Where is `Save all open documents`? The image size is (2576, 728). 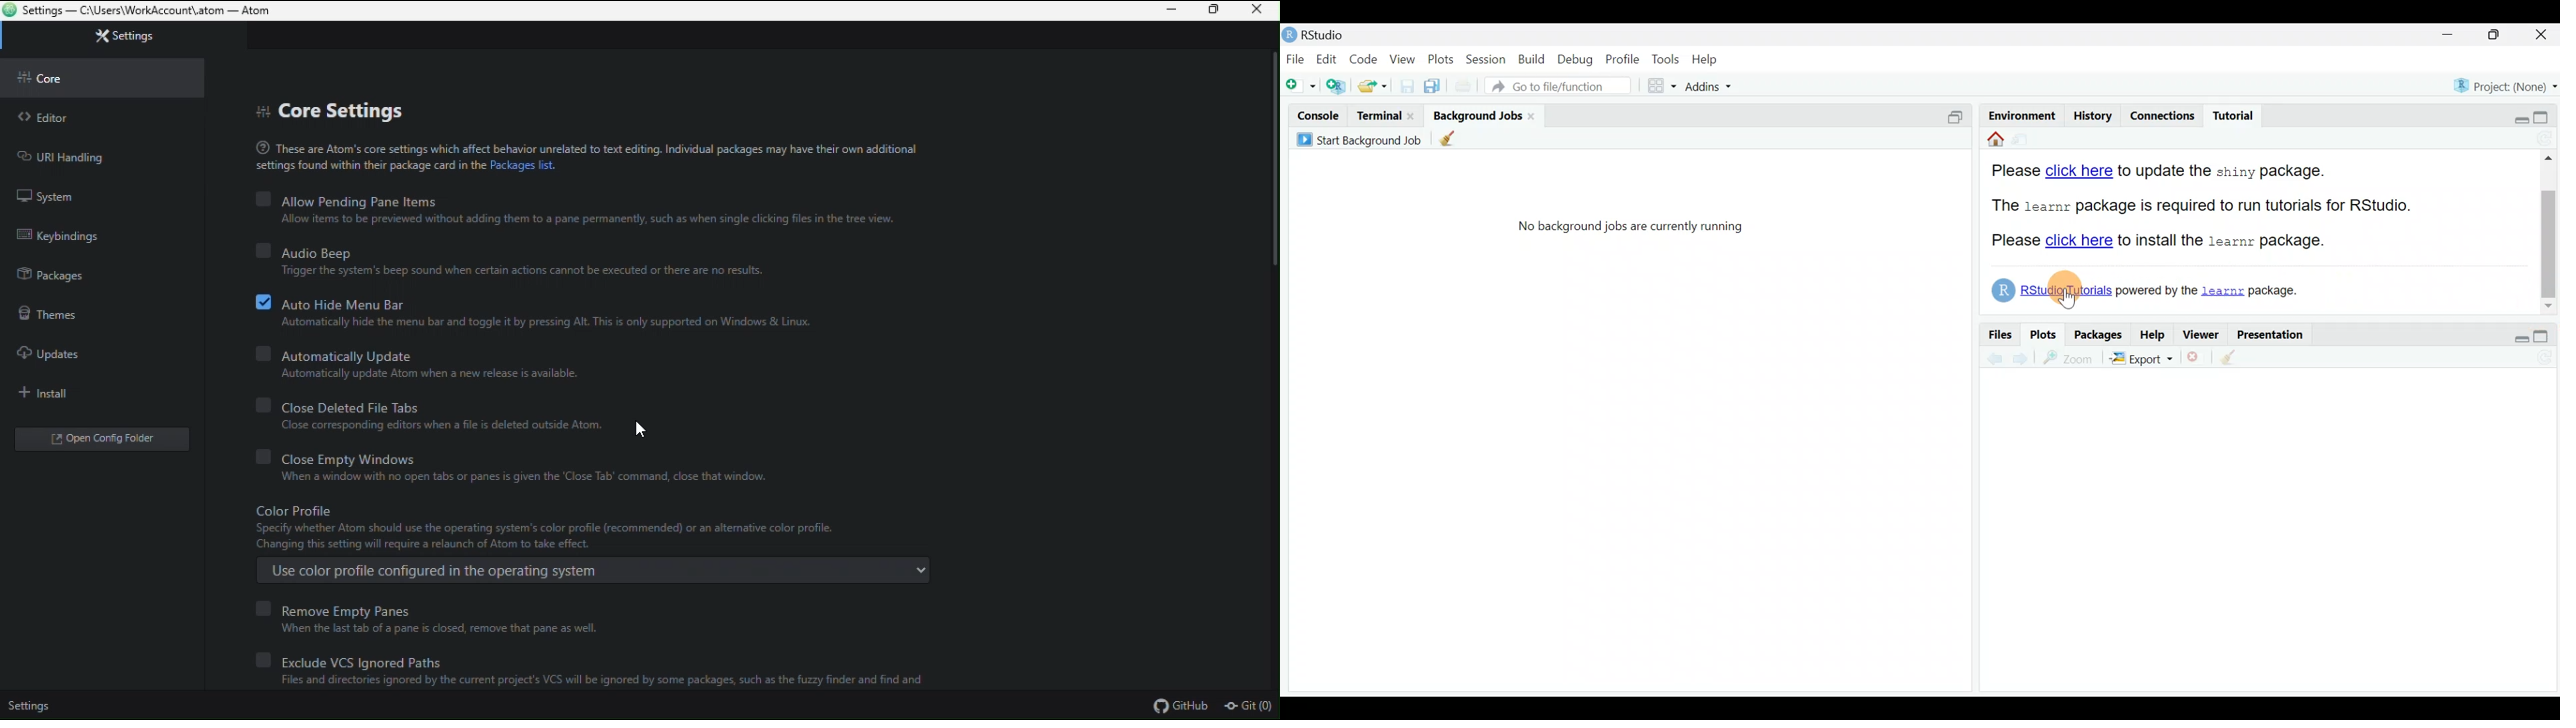
Save all open documents is located at coordinates (1433, 87).